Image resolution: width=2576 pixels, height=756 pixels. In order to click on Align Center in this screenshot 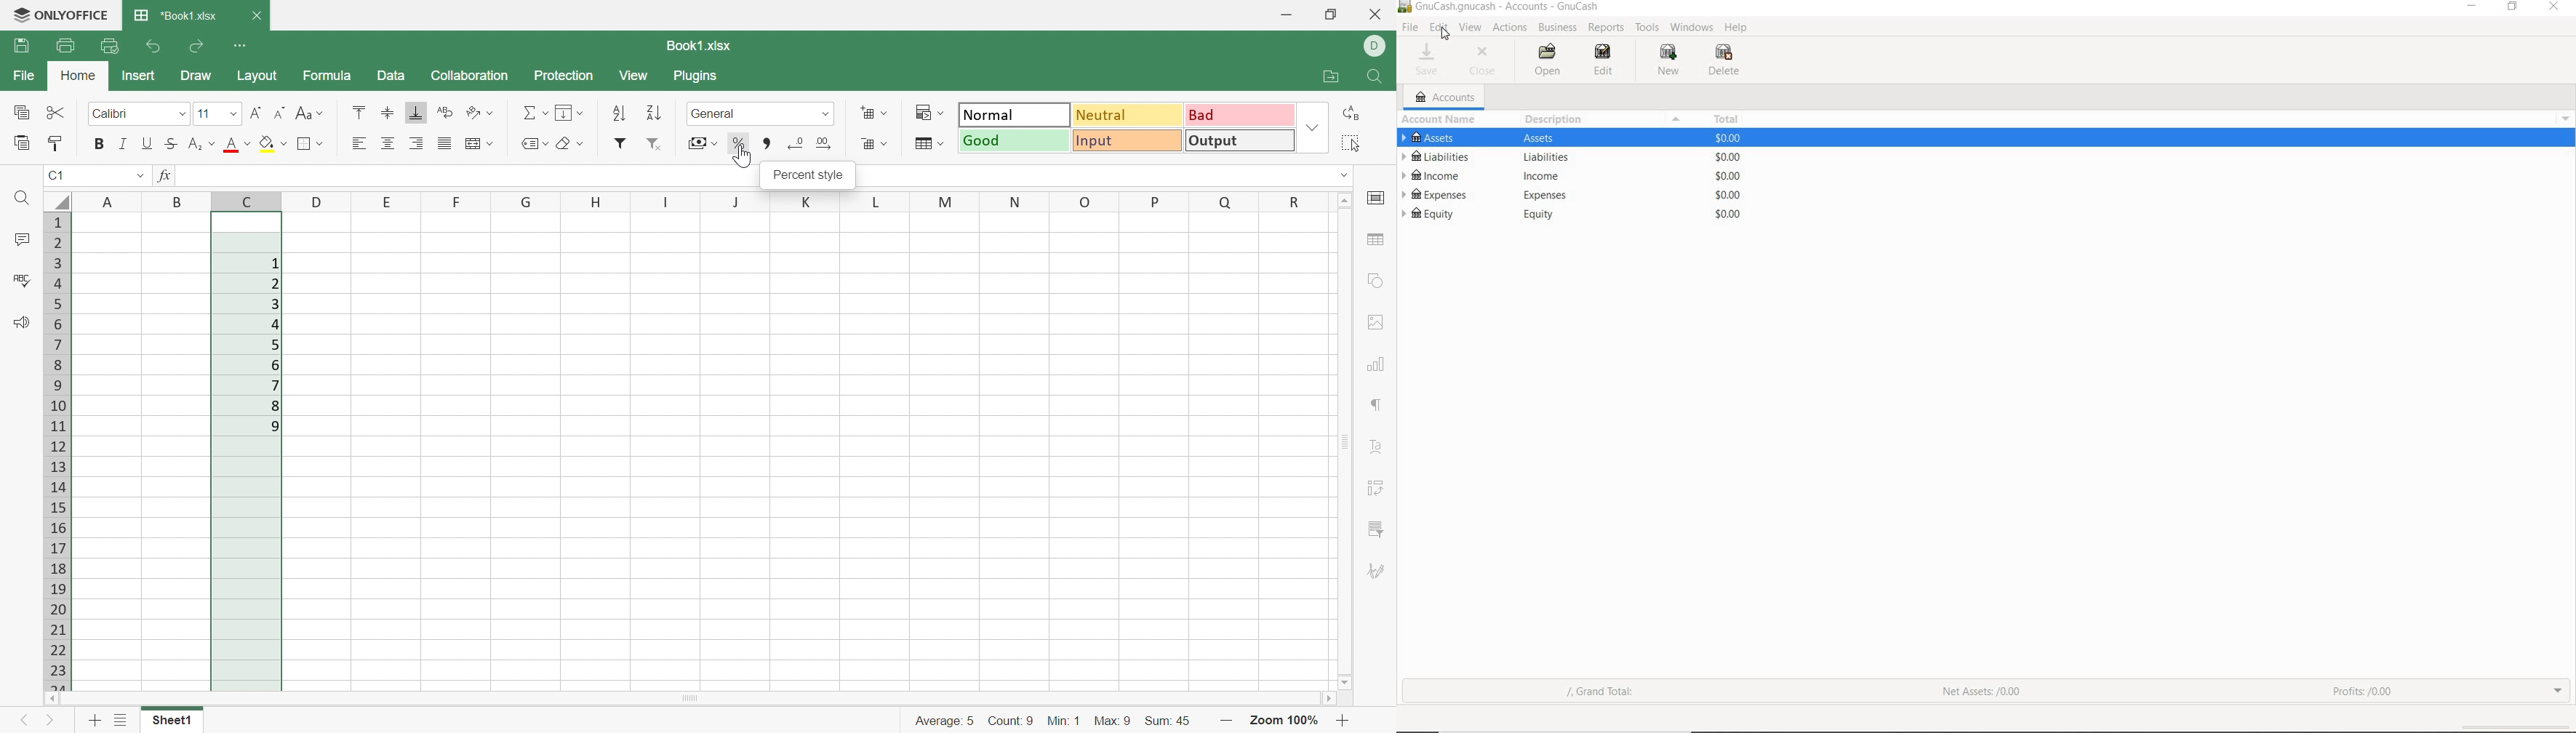, I will do `click(388, 141)`.